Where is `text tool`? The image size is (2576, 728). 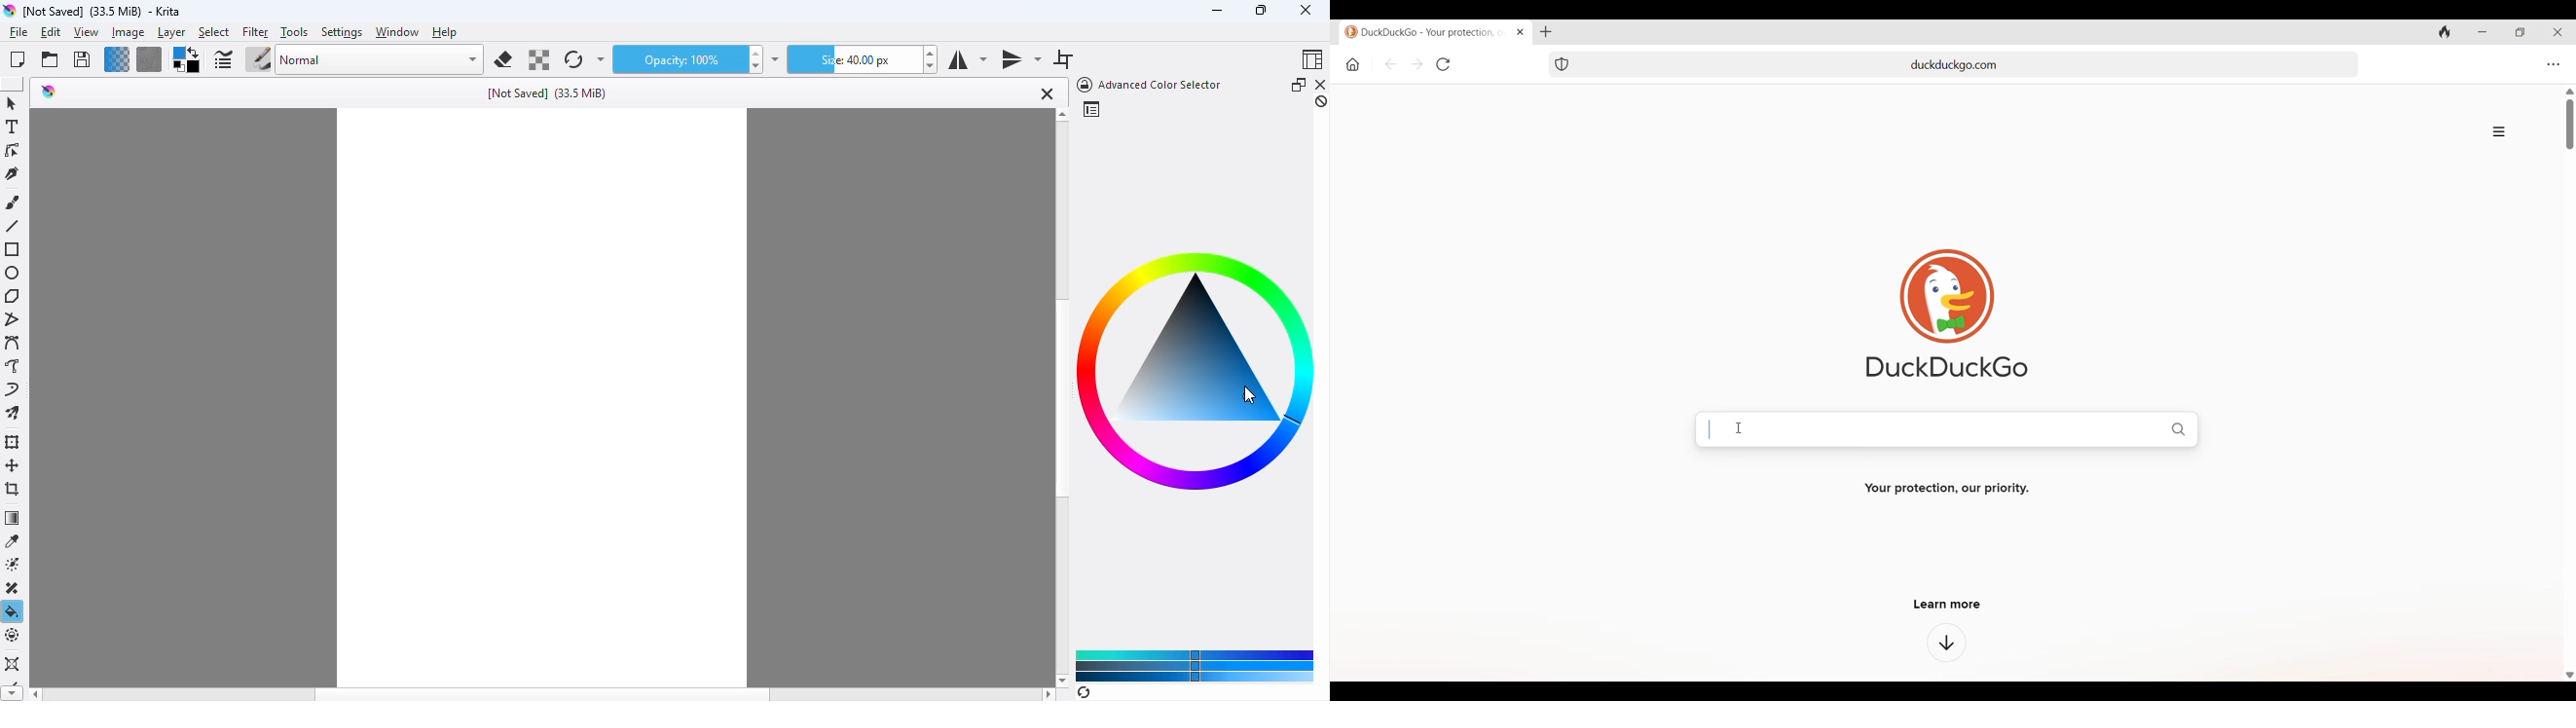 text tool is located at coordinates (13, 127).